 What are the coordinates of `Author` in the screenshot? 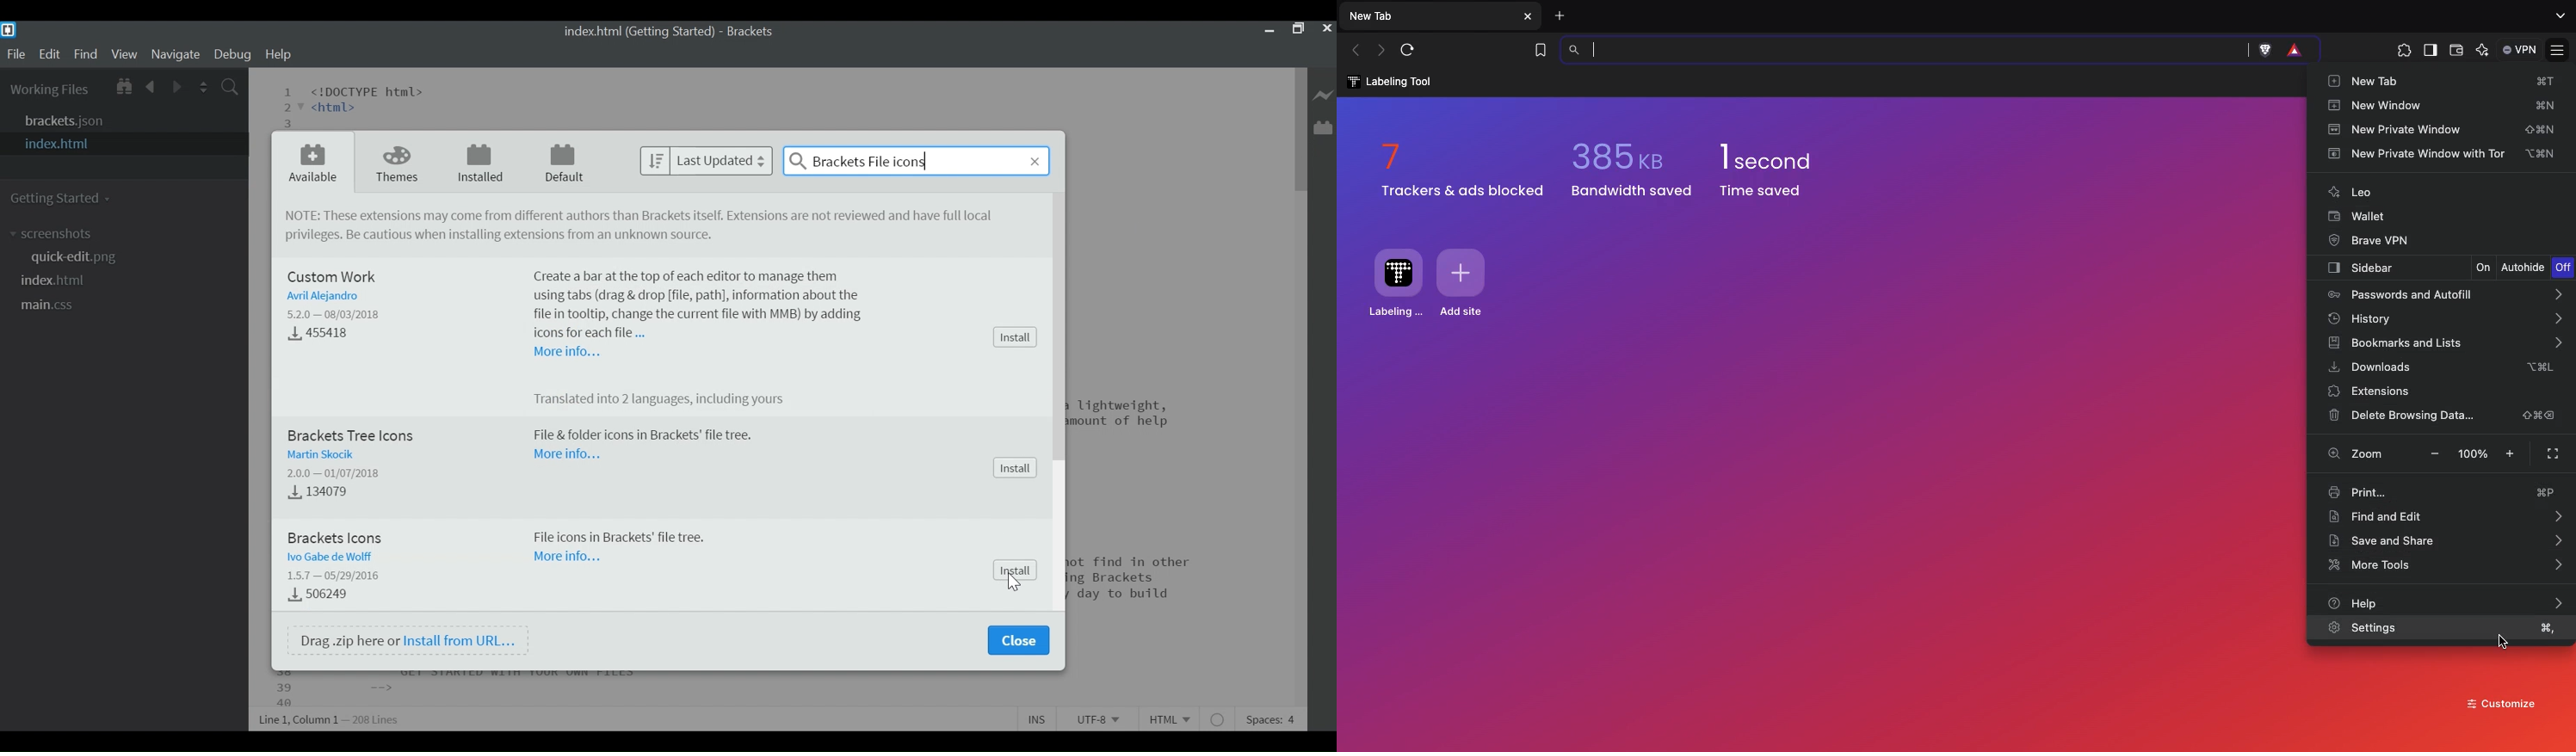 It's located at (320, 297).